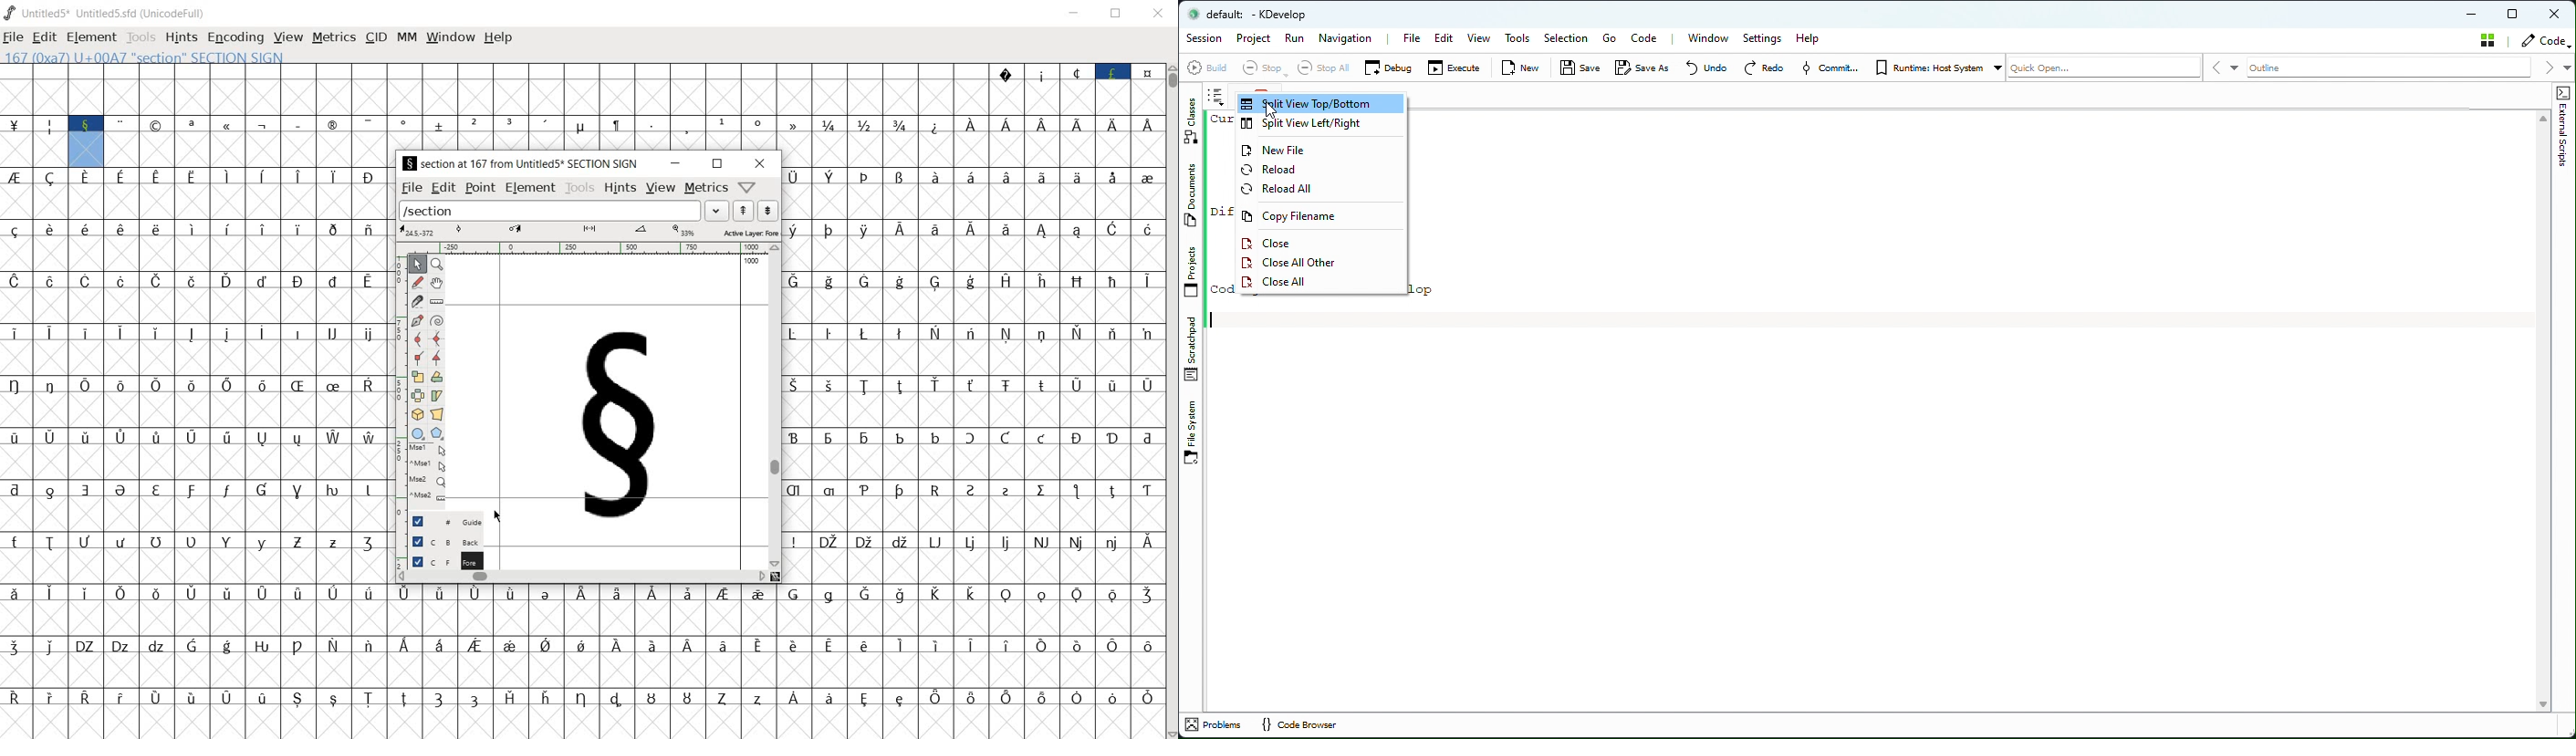  Describe the element at coordinates (1077, 13) in the screenshot. I see `MINIMIZE` at that location.